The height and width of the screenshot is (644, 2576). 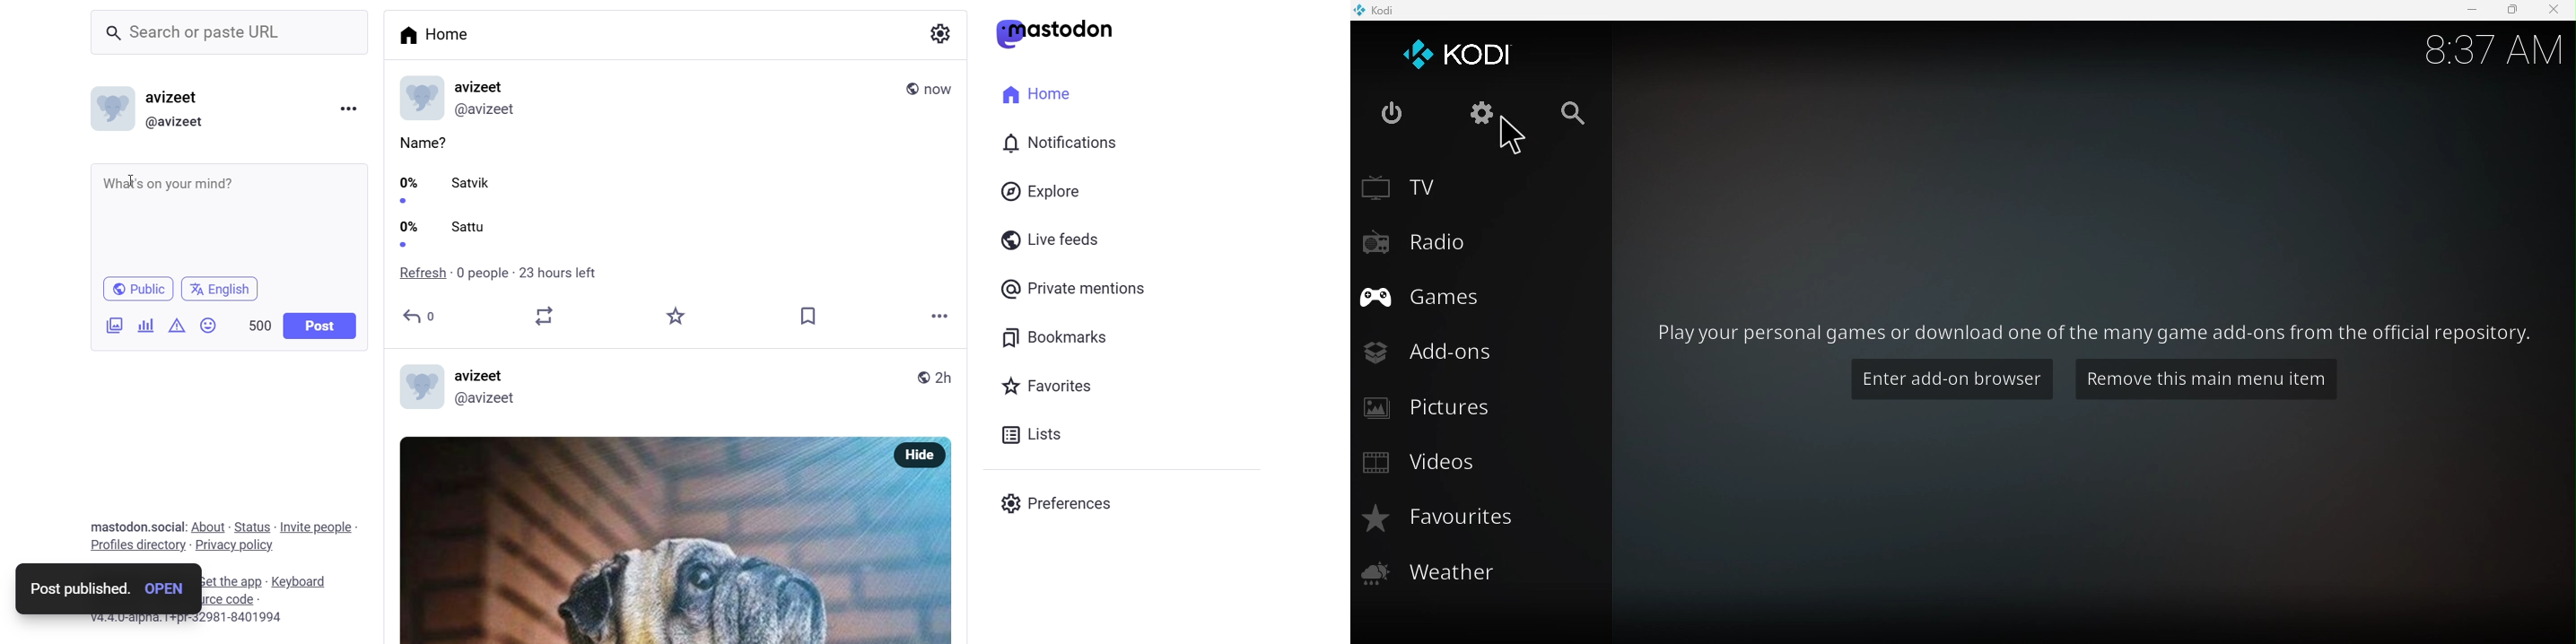 I want to click on more, so click(x=348, y=107).